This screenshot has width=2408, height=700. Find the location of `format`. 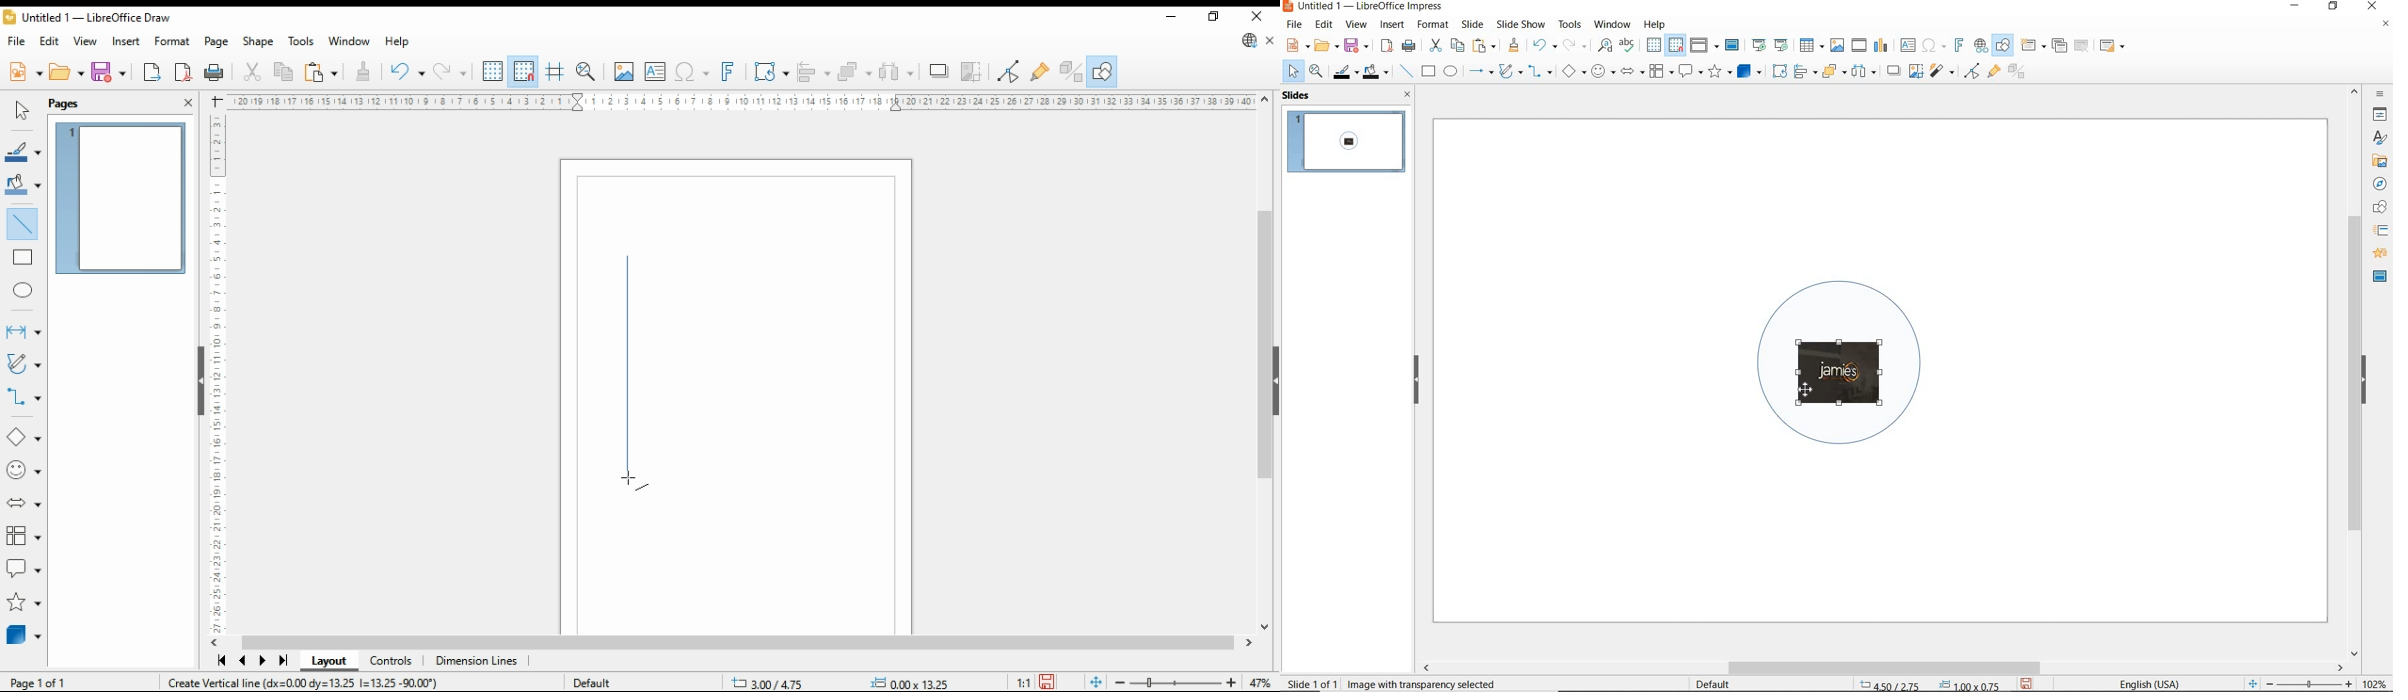

format is located at coordinates (172, 40).